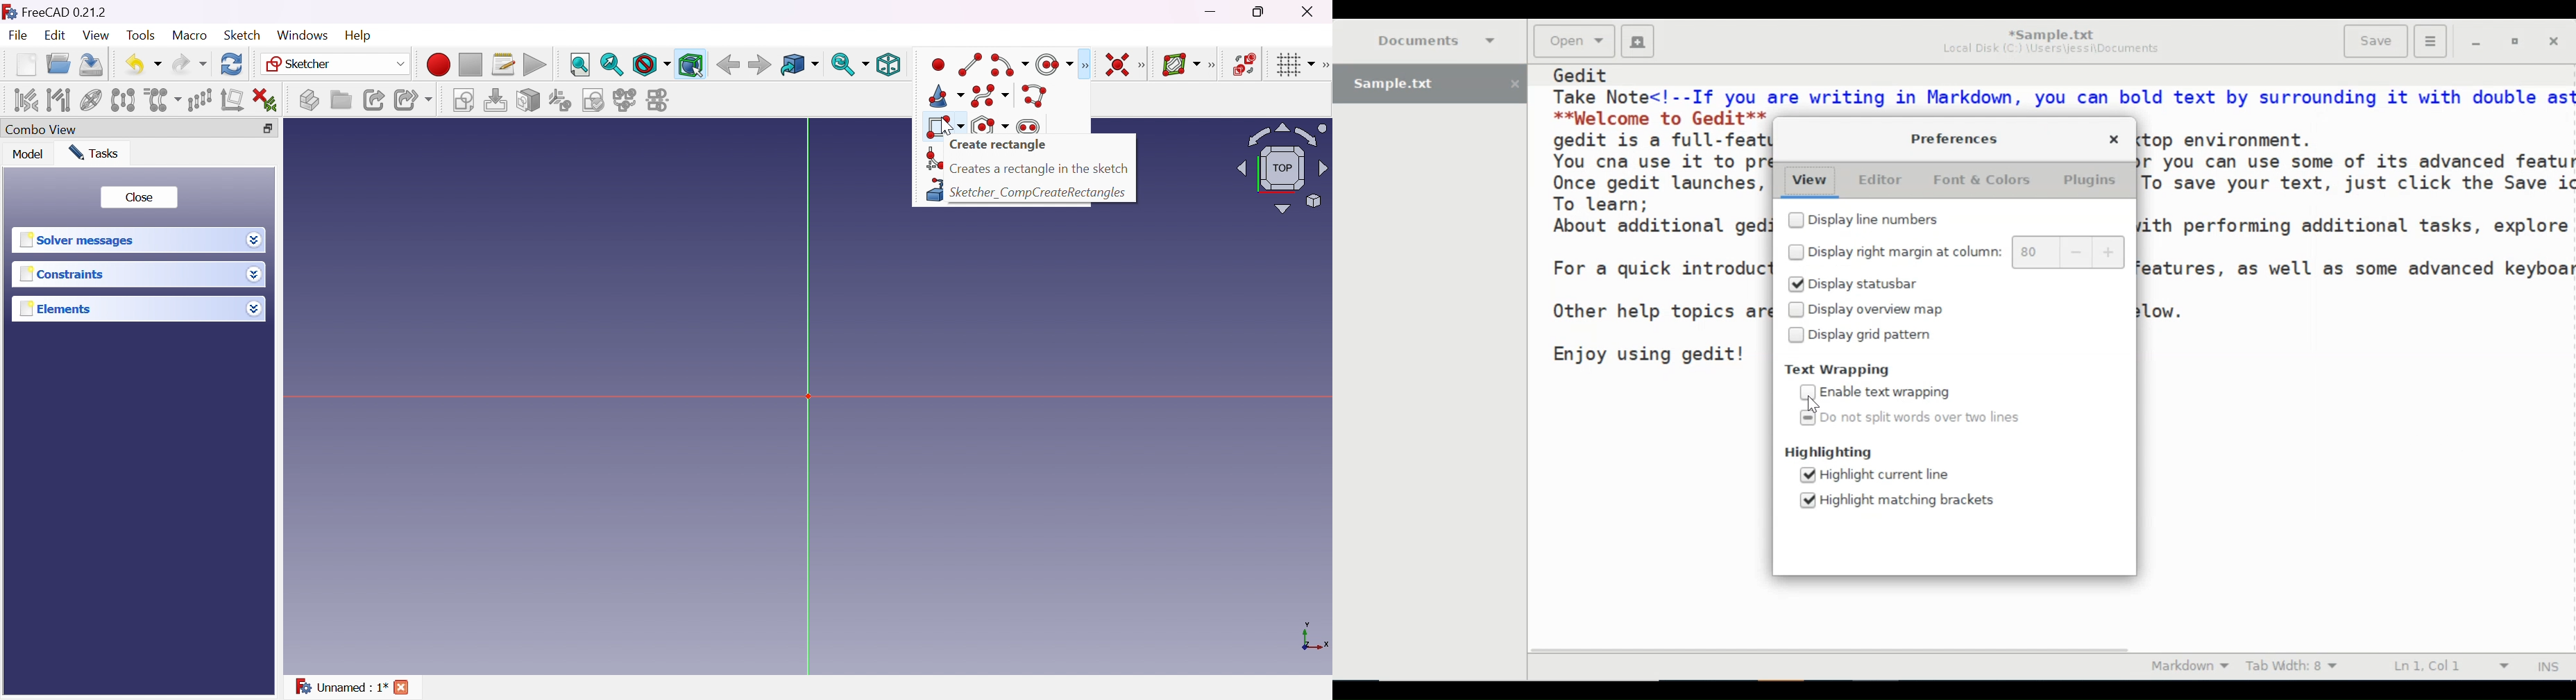 The image size is (2576, 700). What do you see at coordinates (400, 687) in the screenshot?
I see `Cross` at bounding box center [400, 687].